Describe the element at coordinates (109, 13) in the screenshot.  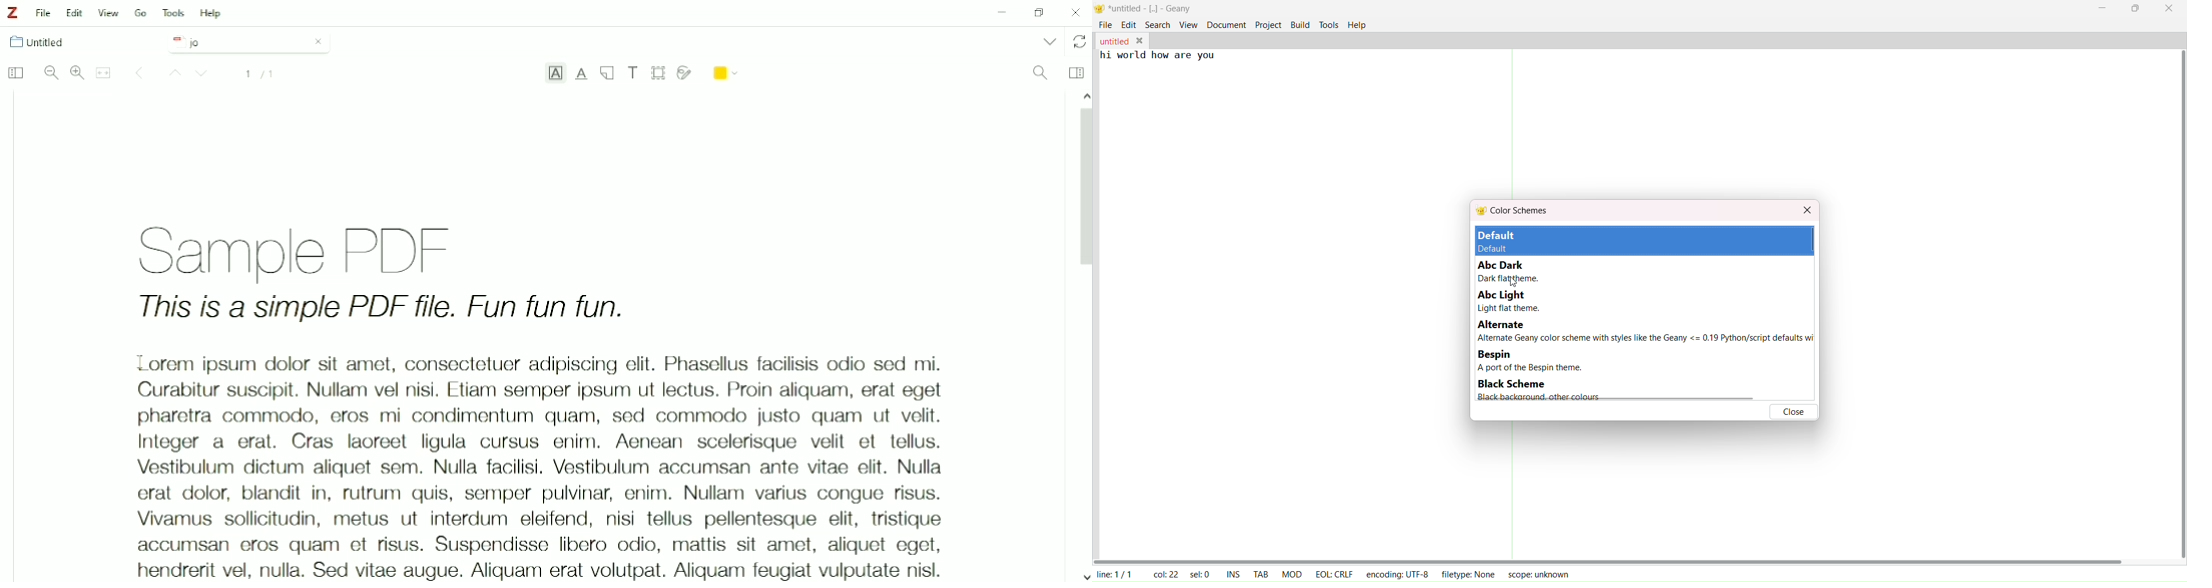
I see `View` at that location.